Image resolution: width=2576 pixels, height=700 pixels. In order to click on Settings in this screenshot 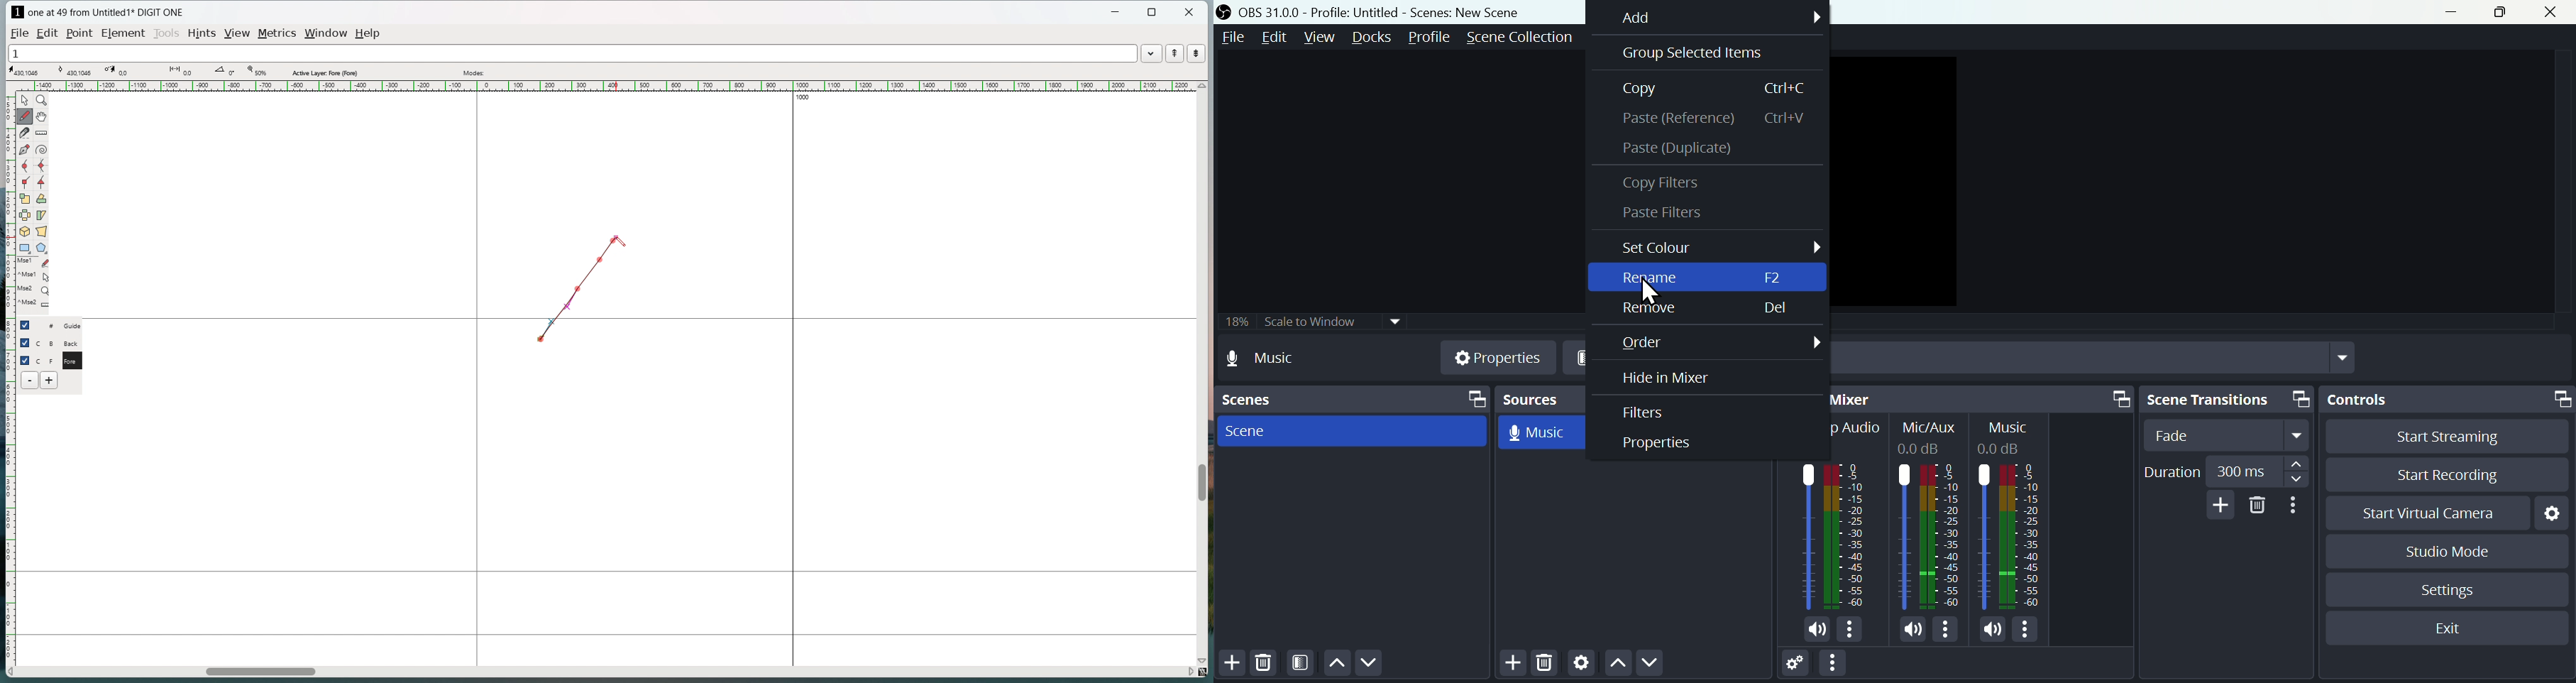, I will do `click(1580, 665)`.